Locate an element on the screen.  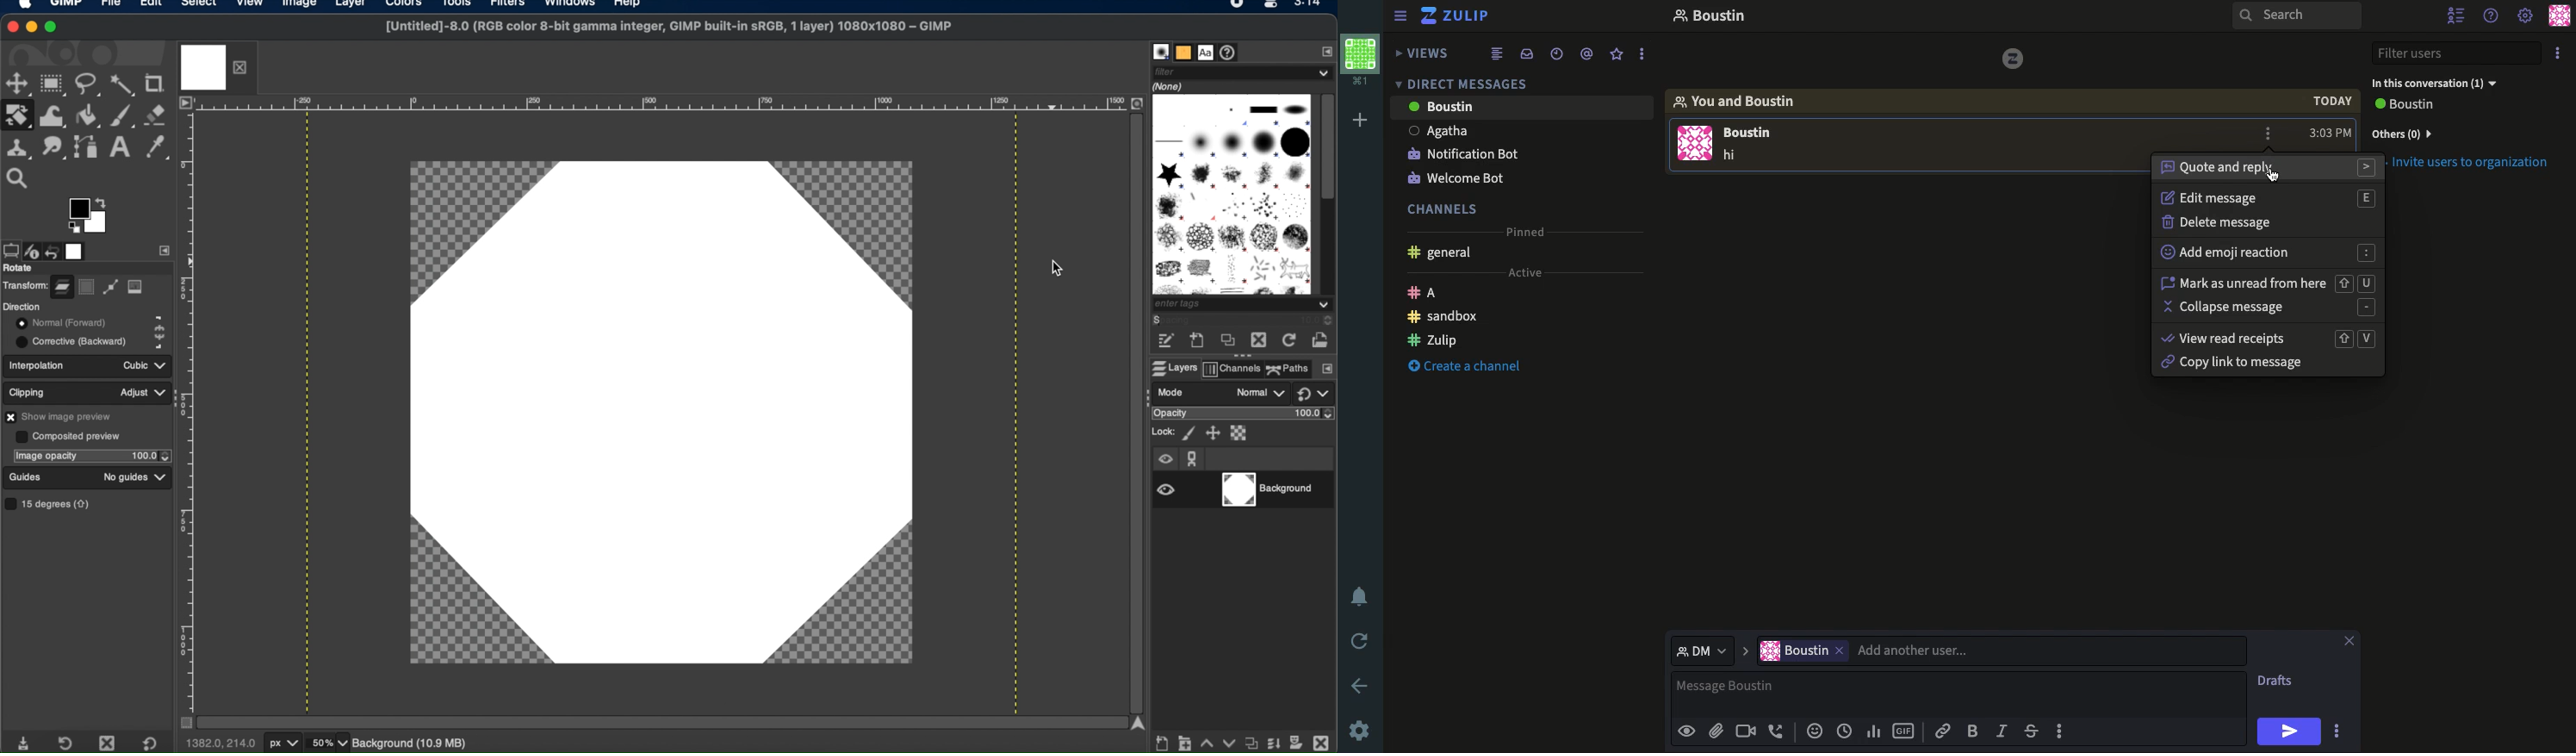
opacity level stepper buttons is located at coordinates (1316, 413).